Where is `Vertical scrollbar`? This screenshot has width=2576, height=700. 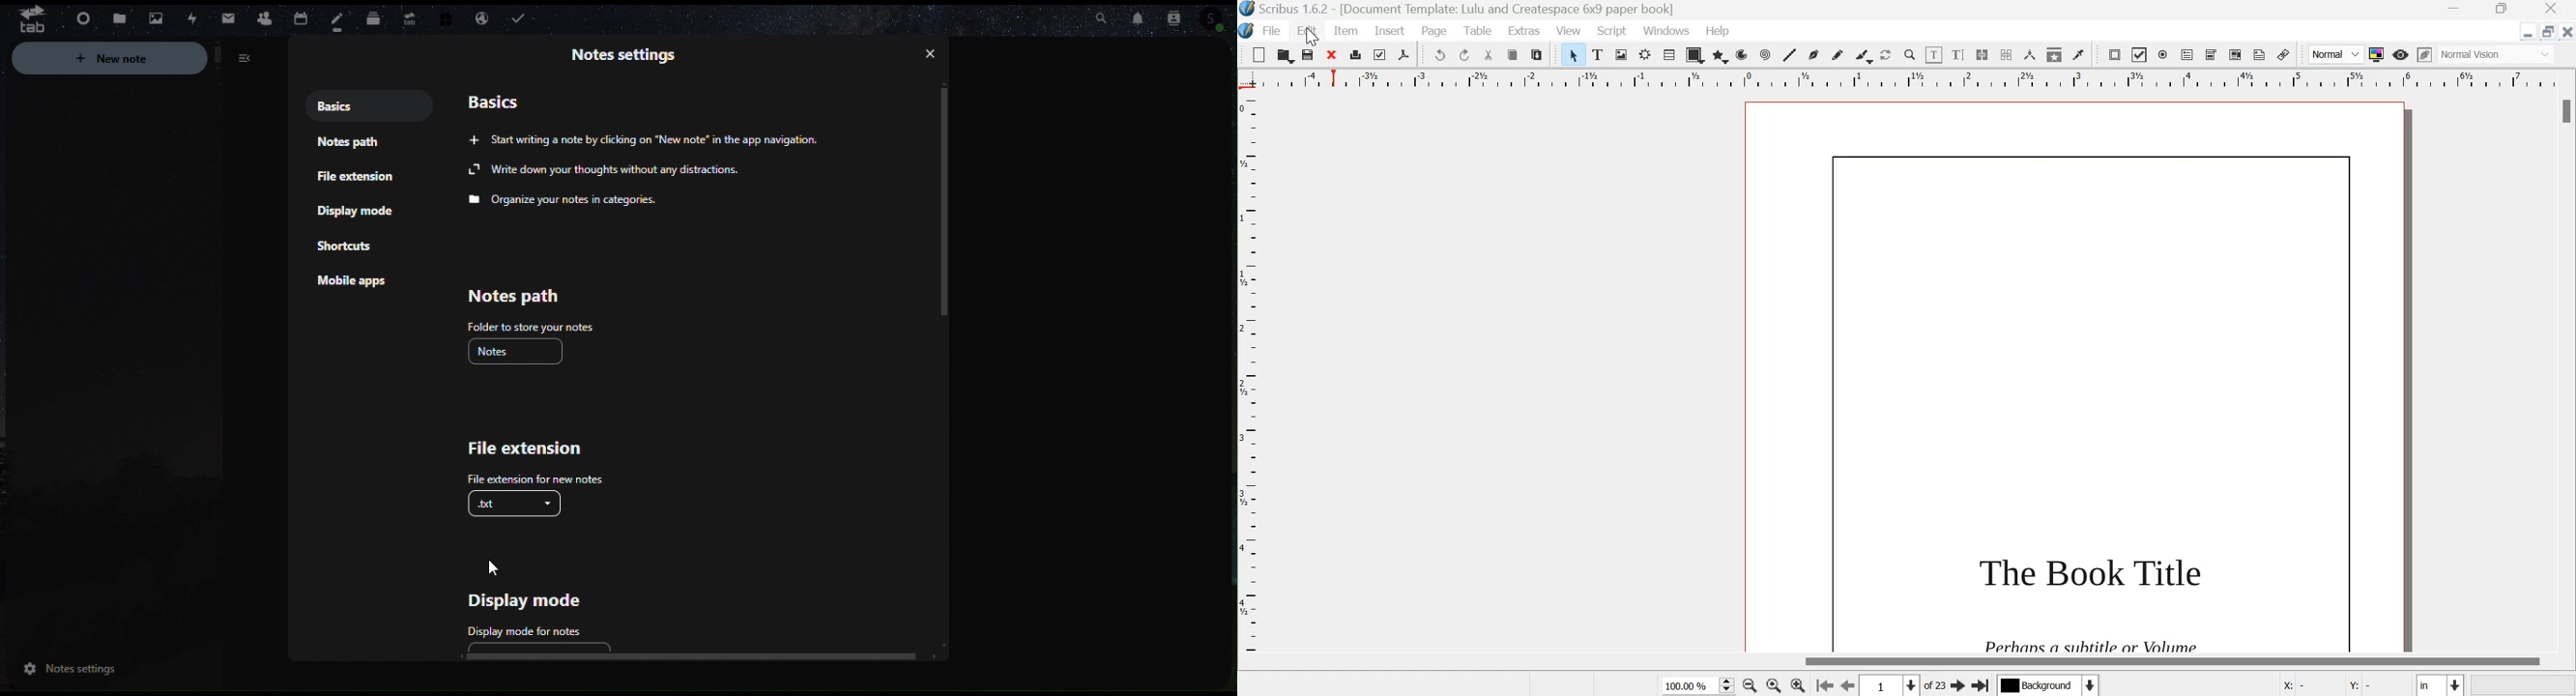 Vertical scrollbar is located at coordinates (950, 202).